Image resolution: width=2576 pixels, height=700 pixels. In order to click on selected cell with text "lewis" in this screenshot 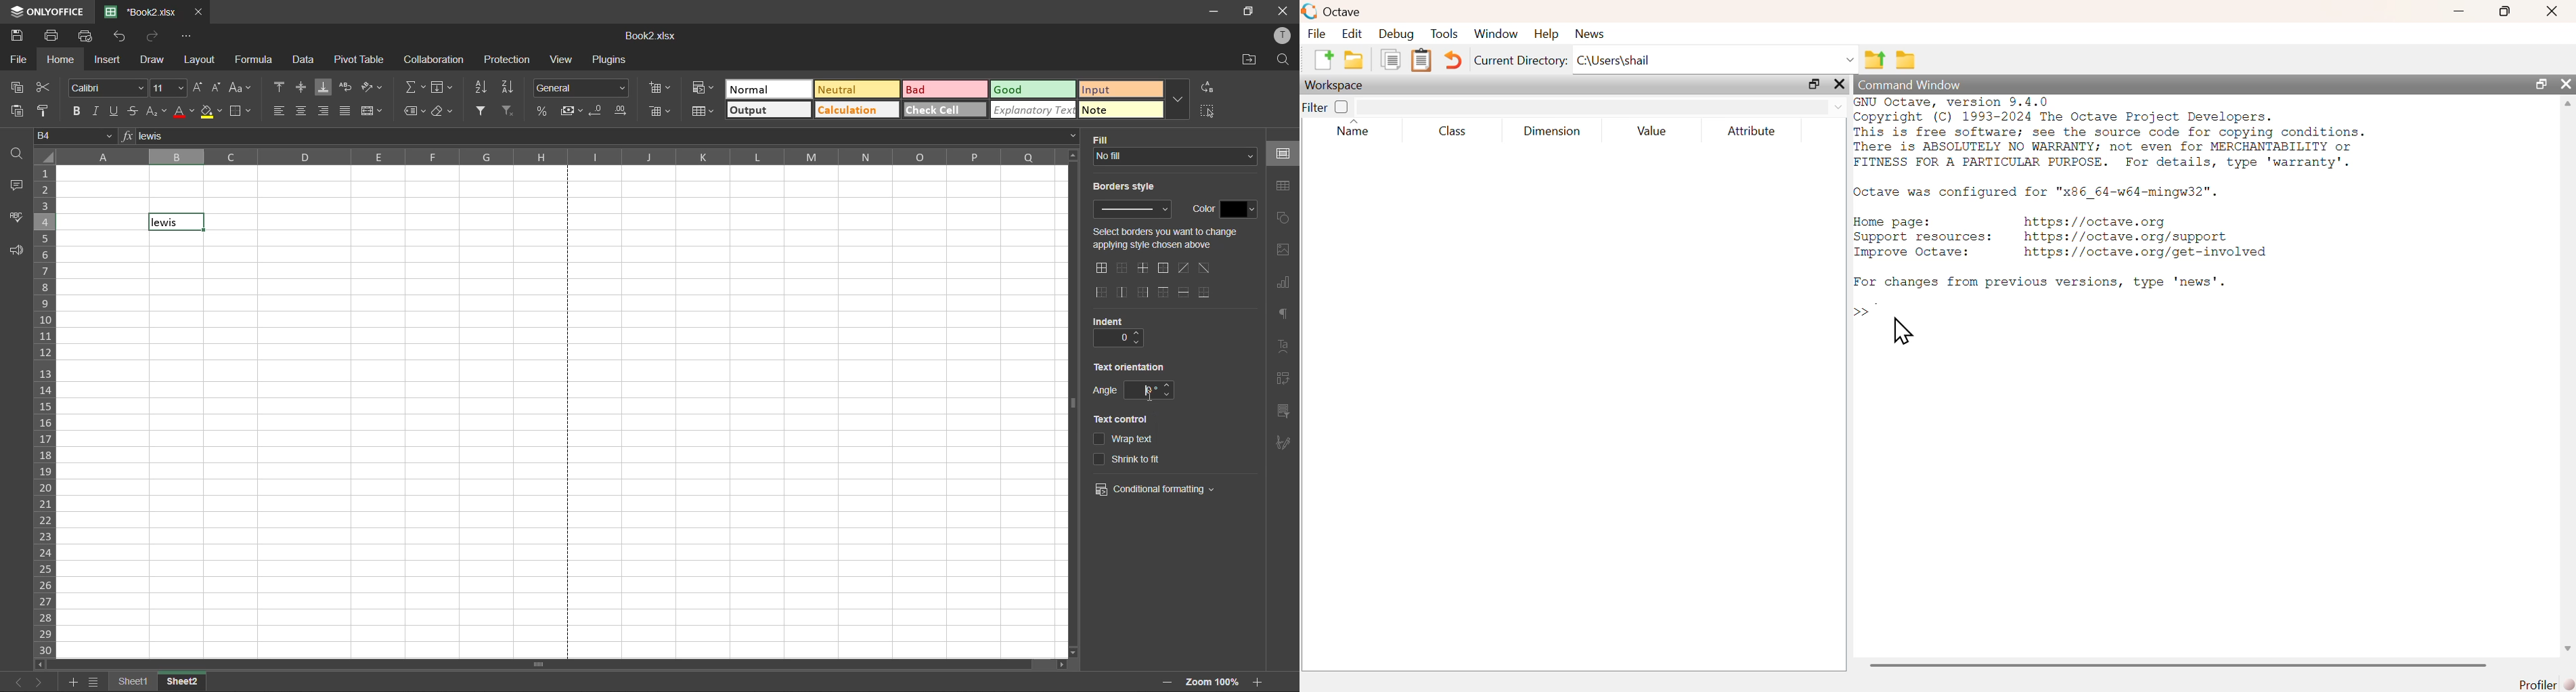, I will do `click(177, 221)`.